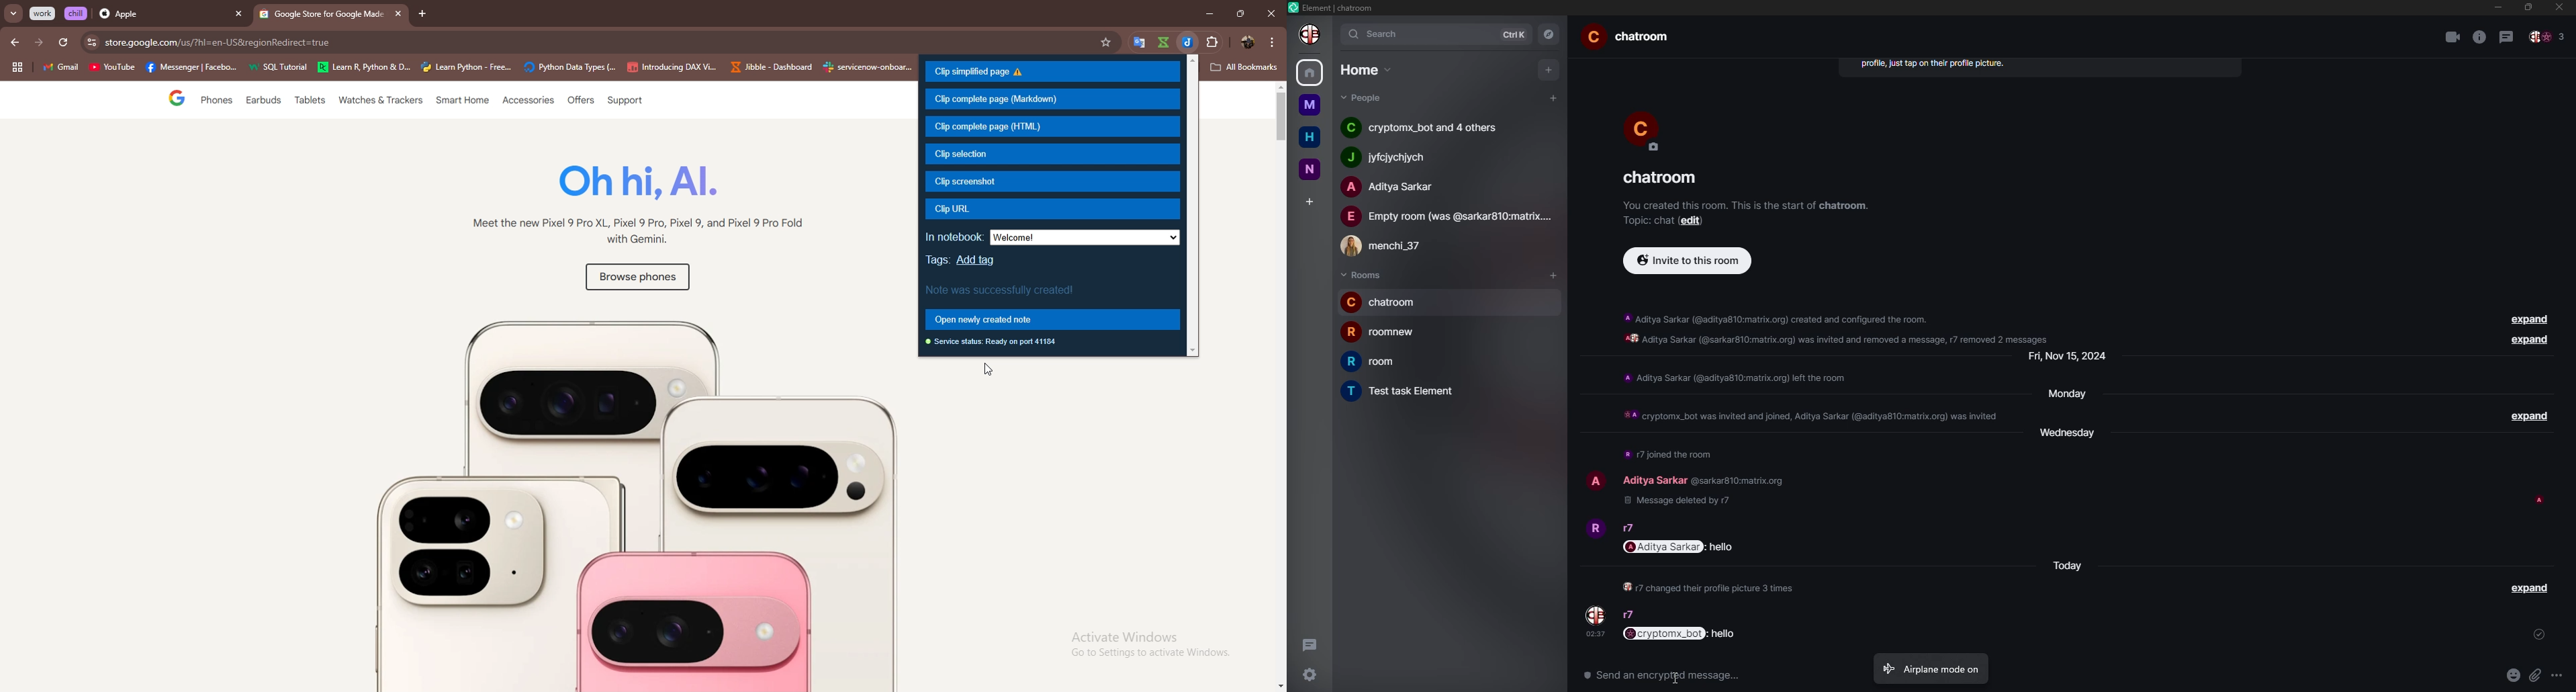 Image resolution: width=2576 pixels, height=700 pixels. What do you see at coordinates (1384, 333) in the screenshot?
I see `room` at bounding box center [1384, 333].